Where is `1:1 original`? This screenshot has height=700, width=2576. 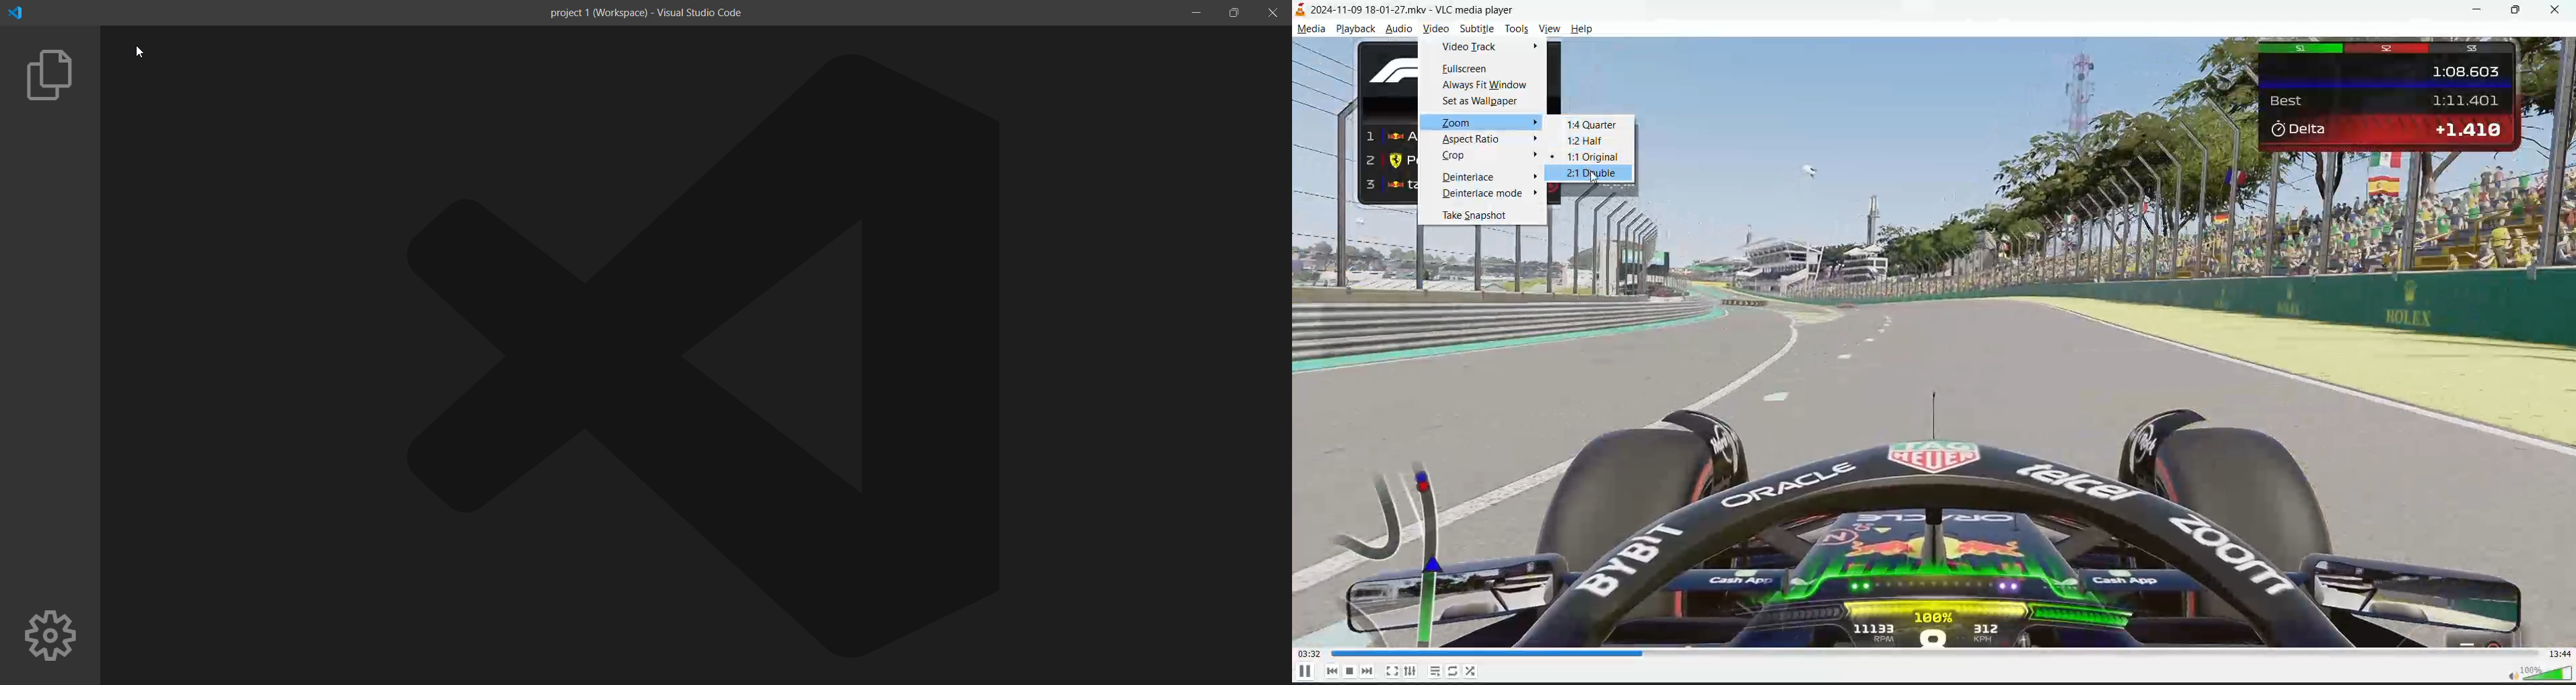
1:1 original is located at coordinates (1592, 157).